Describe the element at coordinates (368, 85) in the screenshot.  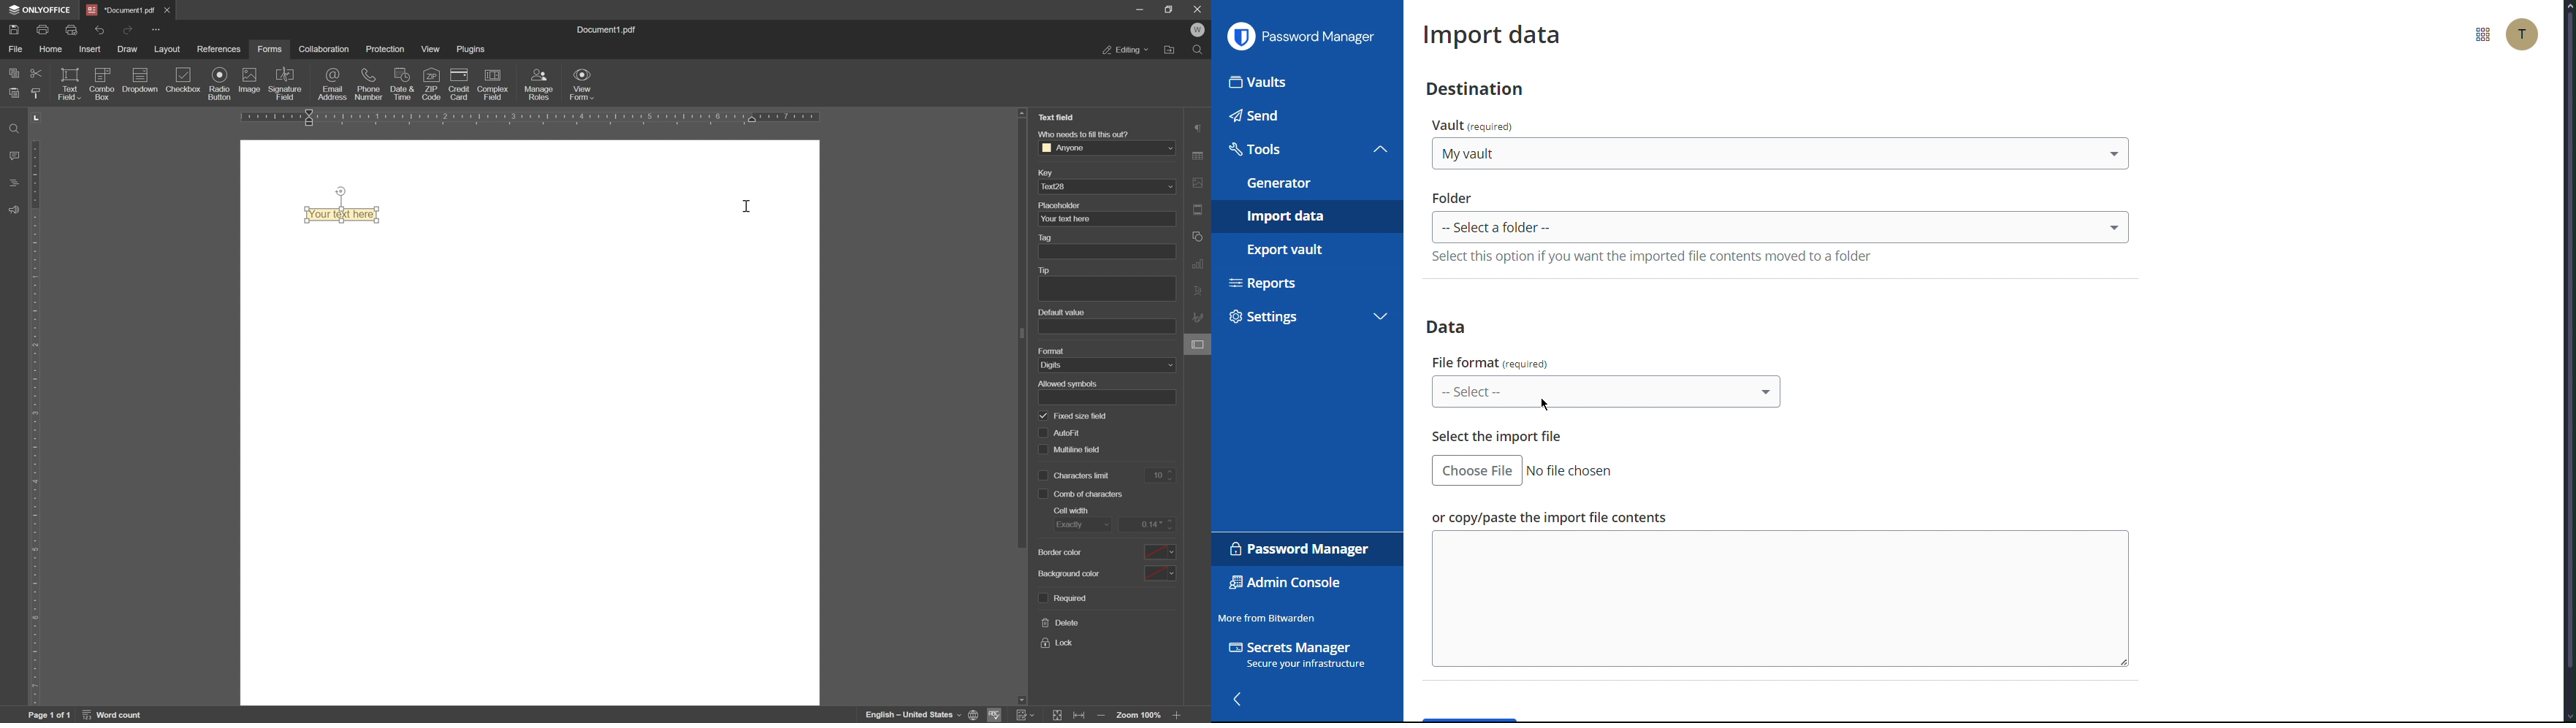
I see `phone number` at that location.